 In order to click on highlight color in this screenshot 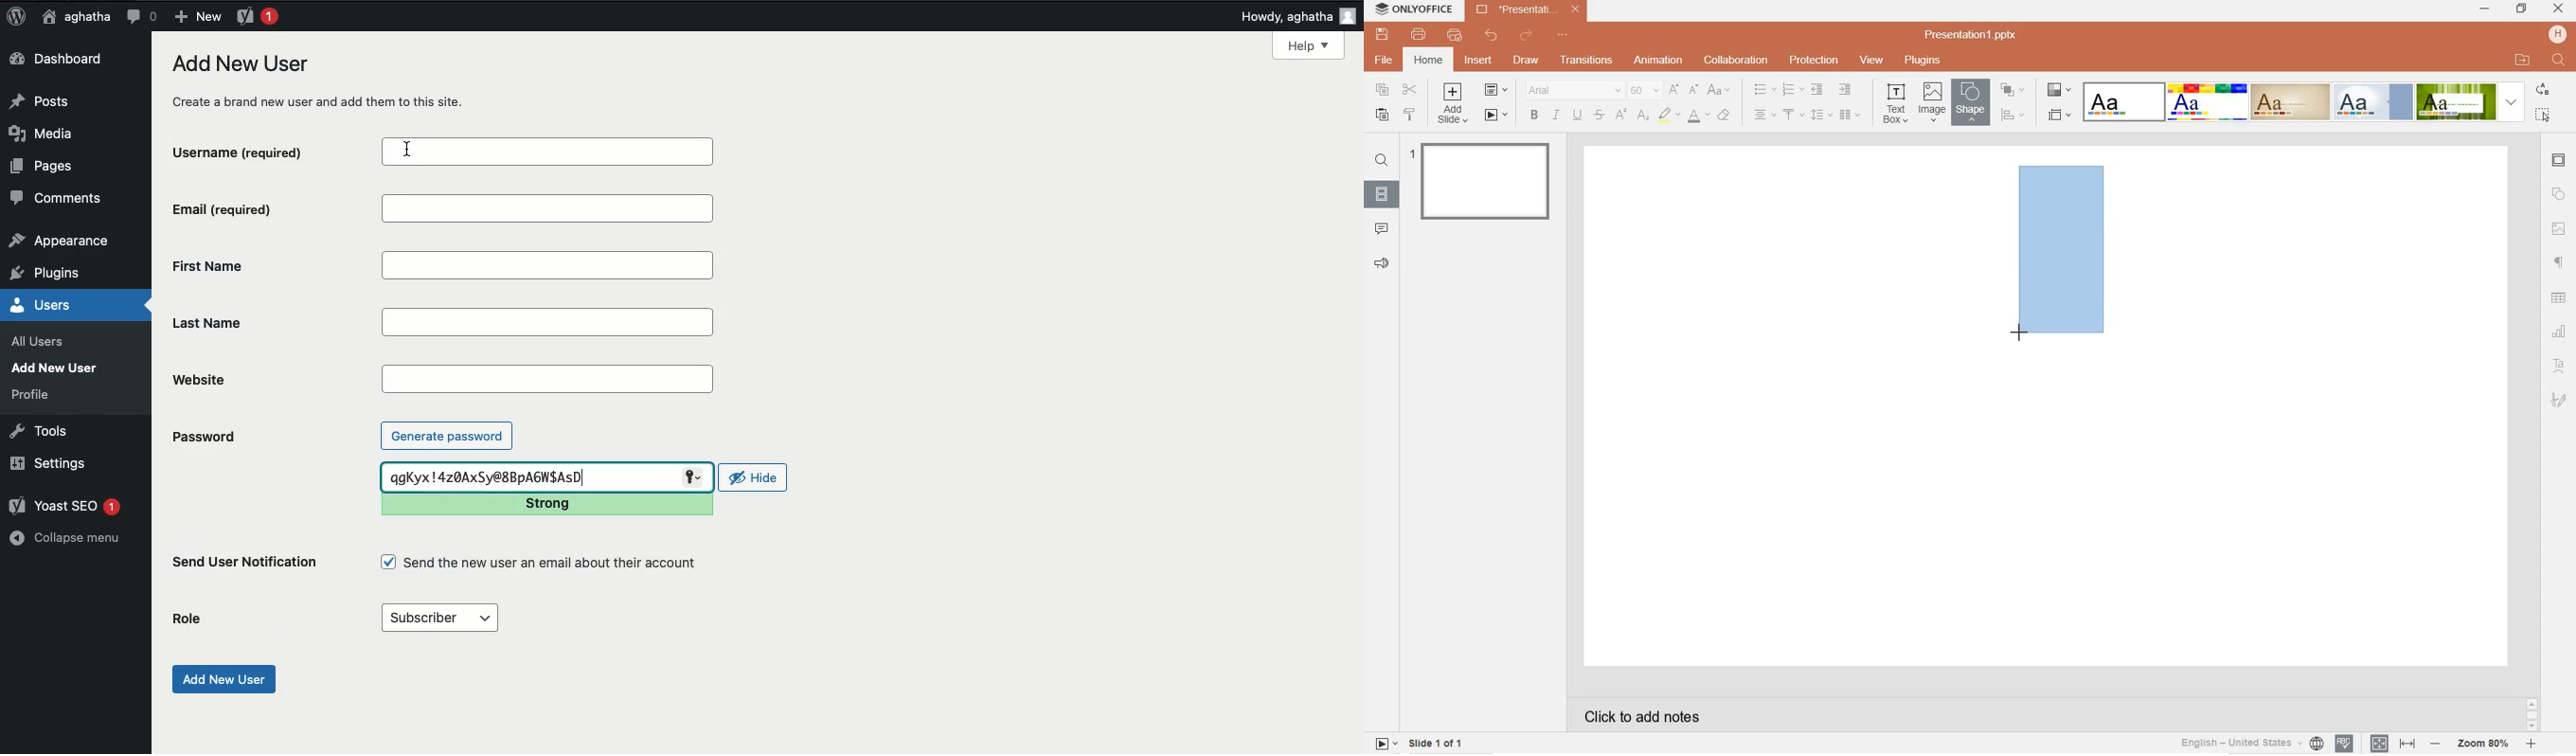, I will do `click(1669, 116)`.